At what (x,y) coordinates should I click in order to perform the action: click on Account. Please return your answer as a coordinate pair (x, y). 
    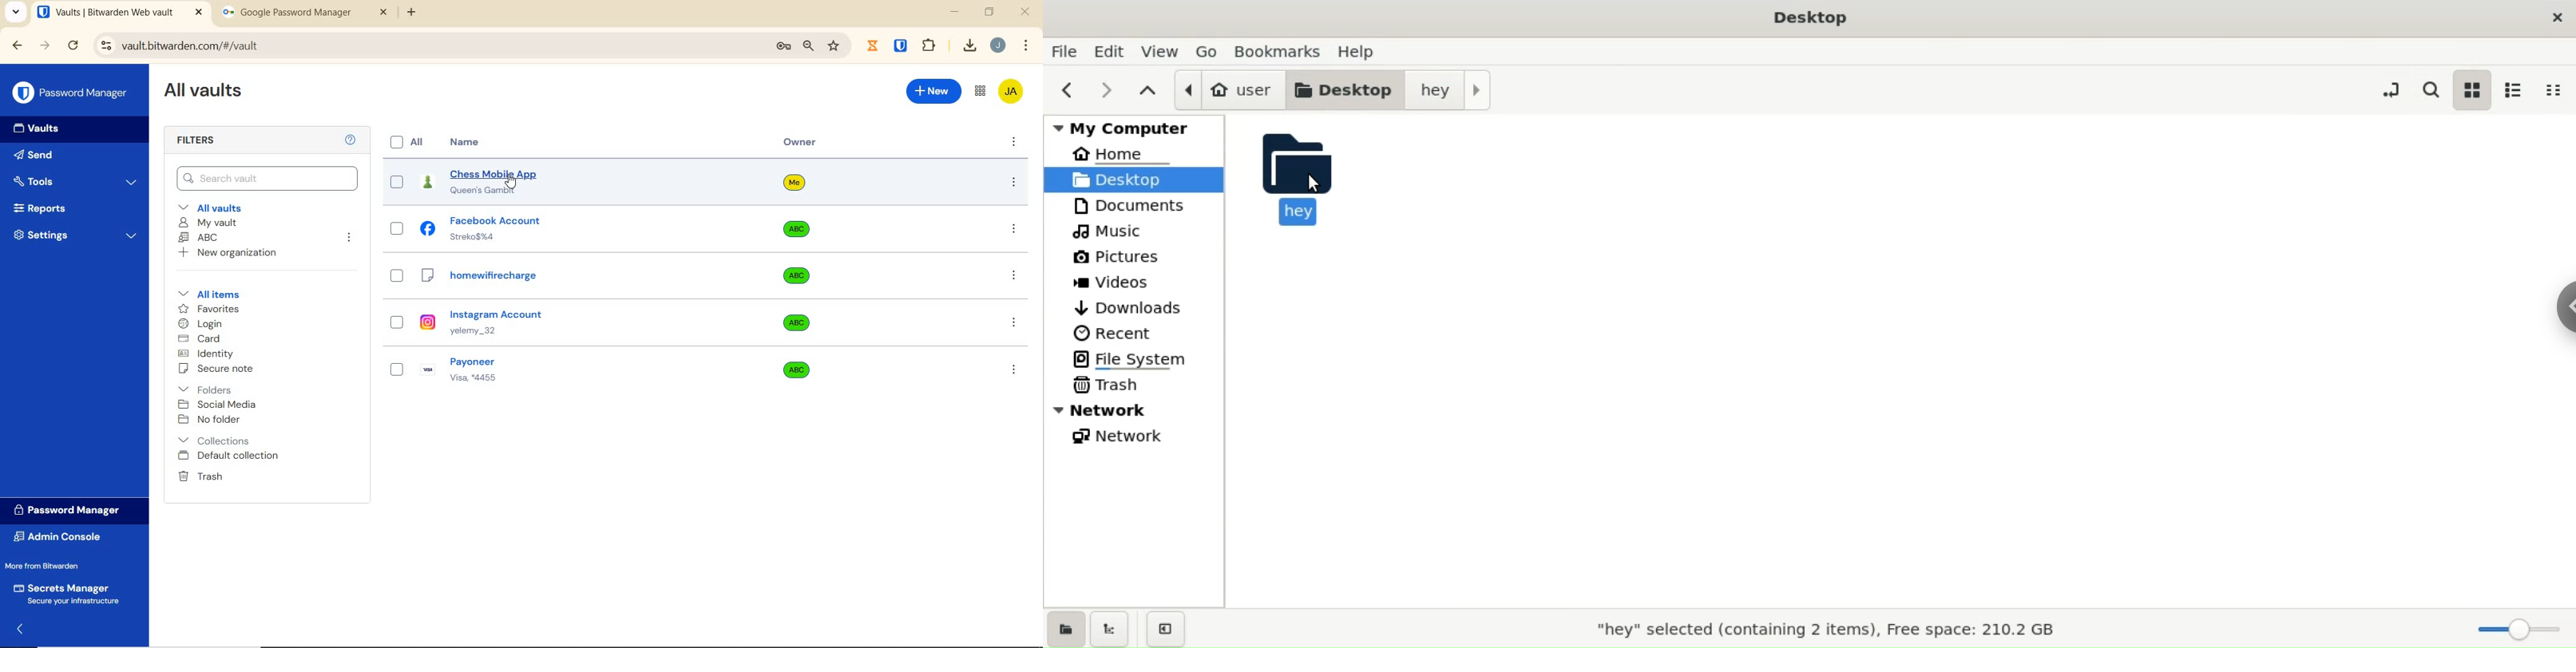
    Looking at the image, I should click on (1001, 46).